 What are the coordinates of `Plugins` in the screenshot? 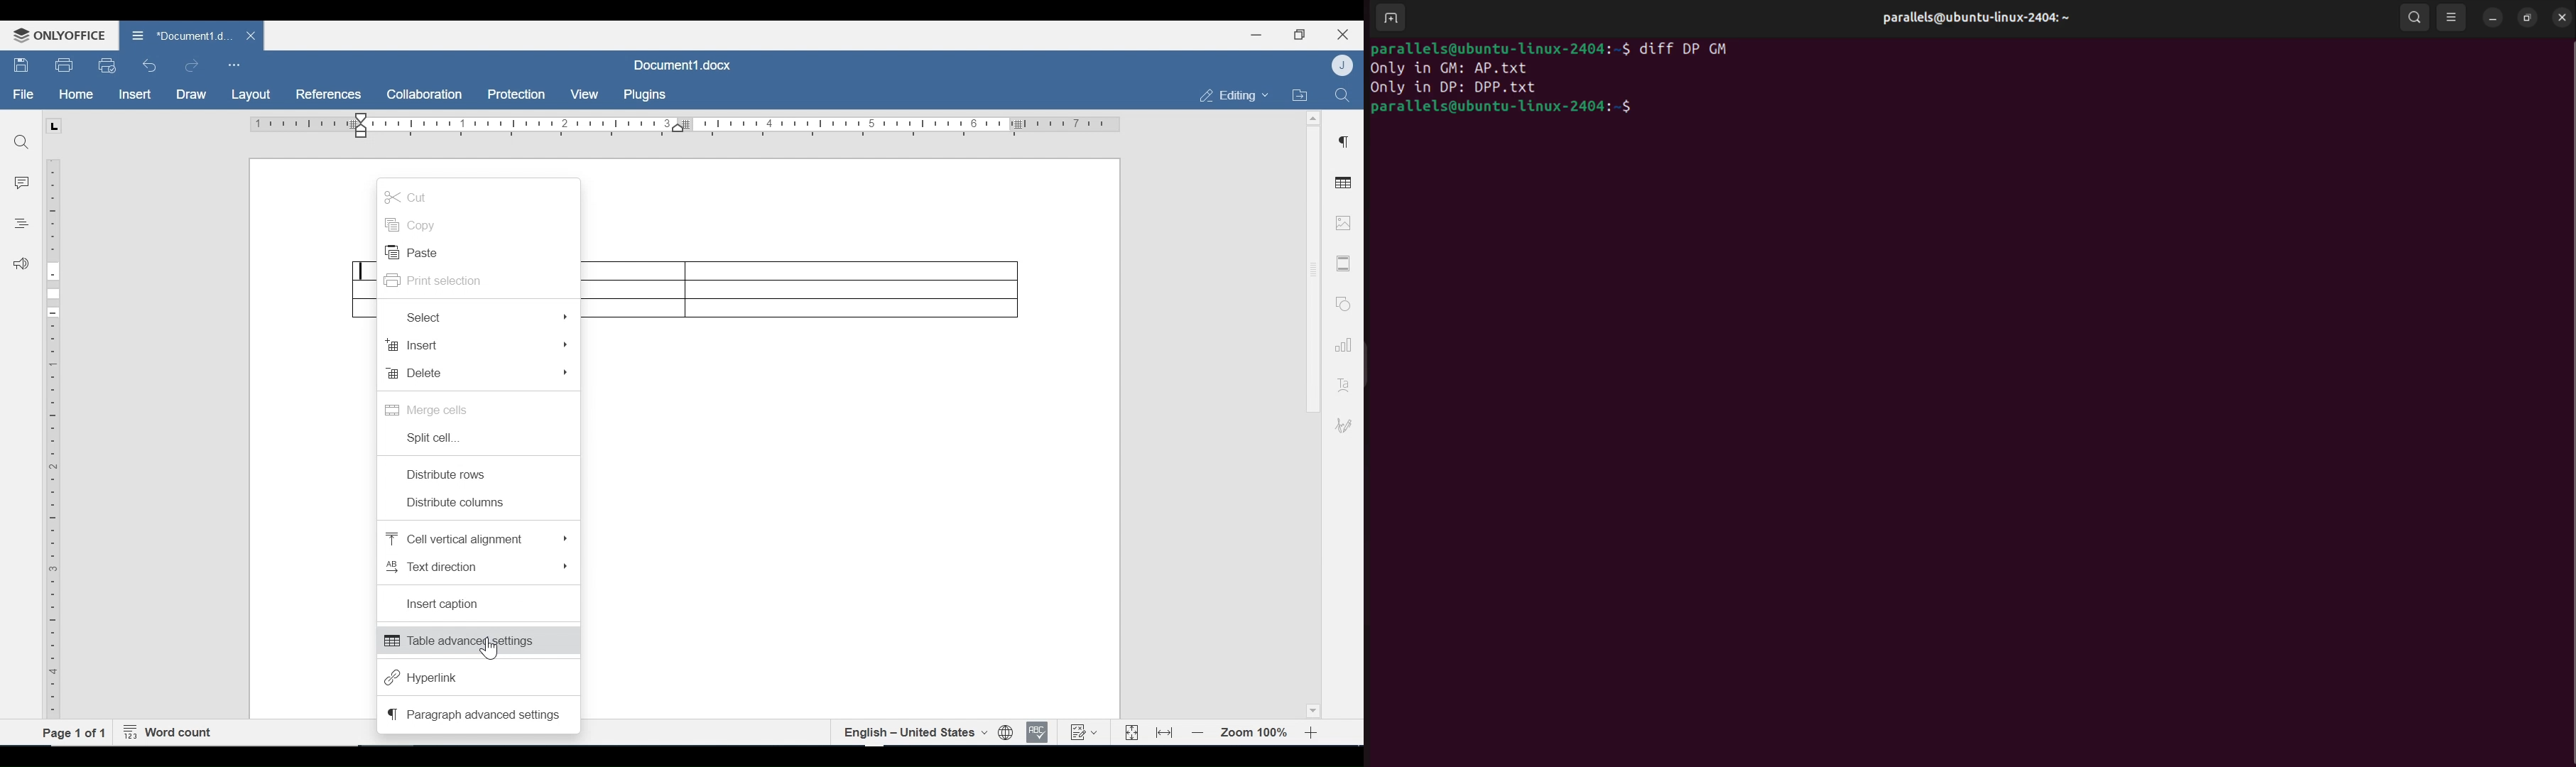 It's located at (643, 95).